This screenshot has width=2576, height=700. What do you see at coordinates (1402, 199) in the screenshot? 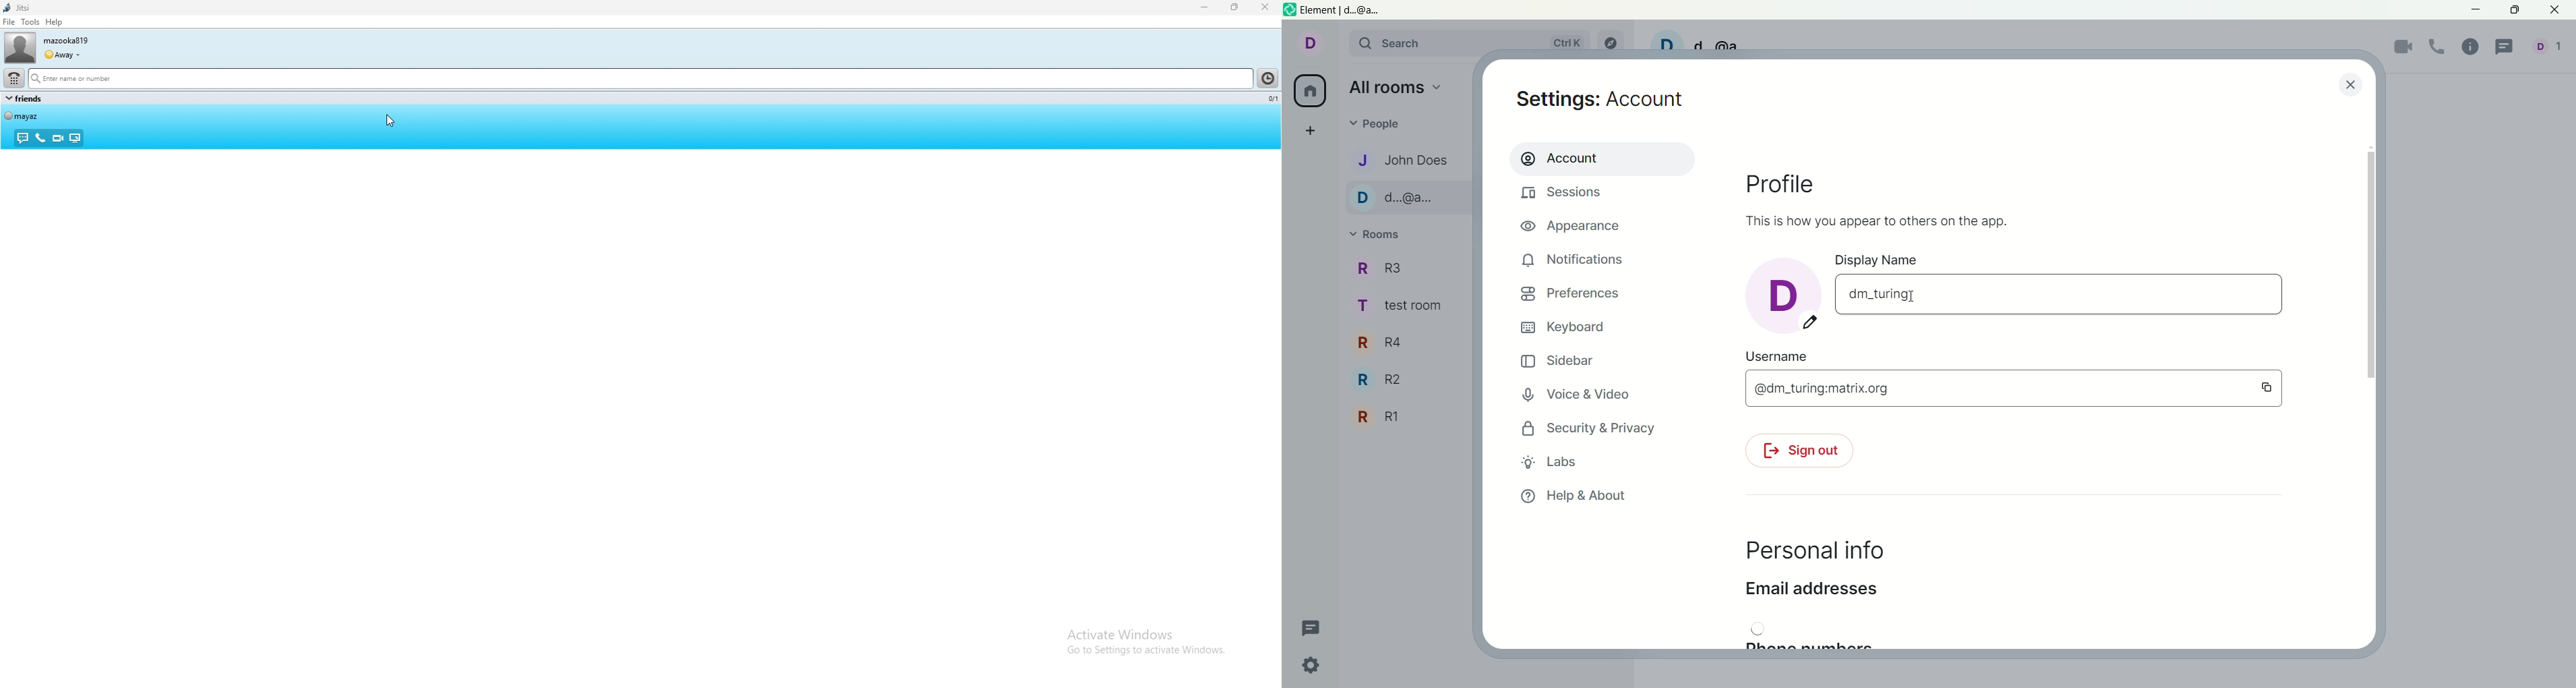
I see `D..@a..` at bounding box center [1402, 199].